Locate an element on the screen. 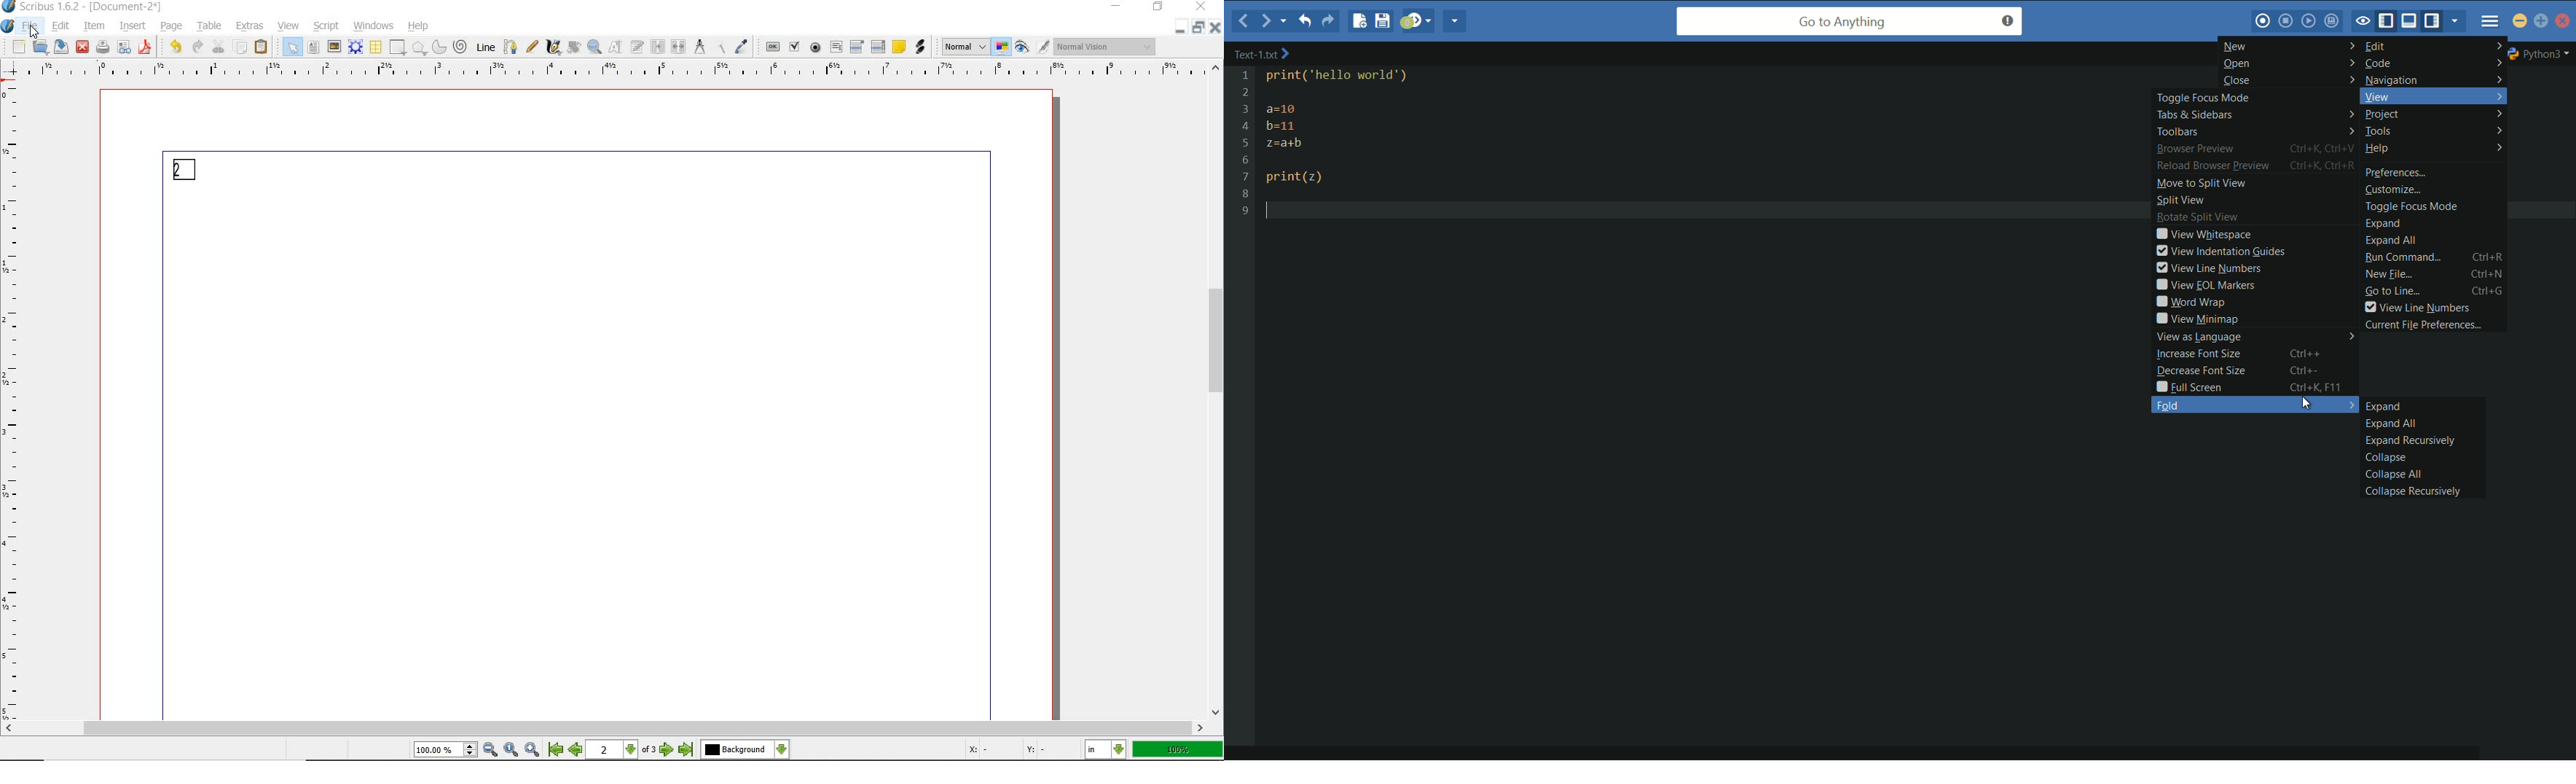 This screenshot has height=784, width=2576. Last Page is located at coordinates (687, 750).